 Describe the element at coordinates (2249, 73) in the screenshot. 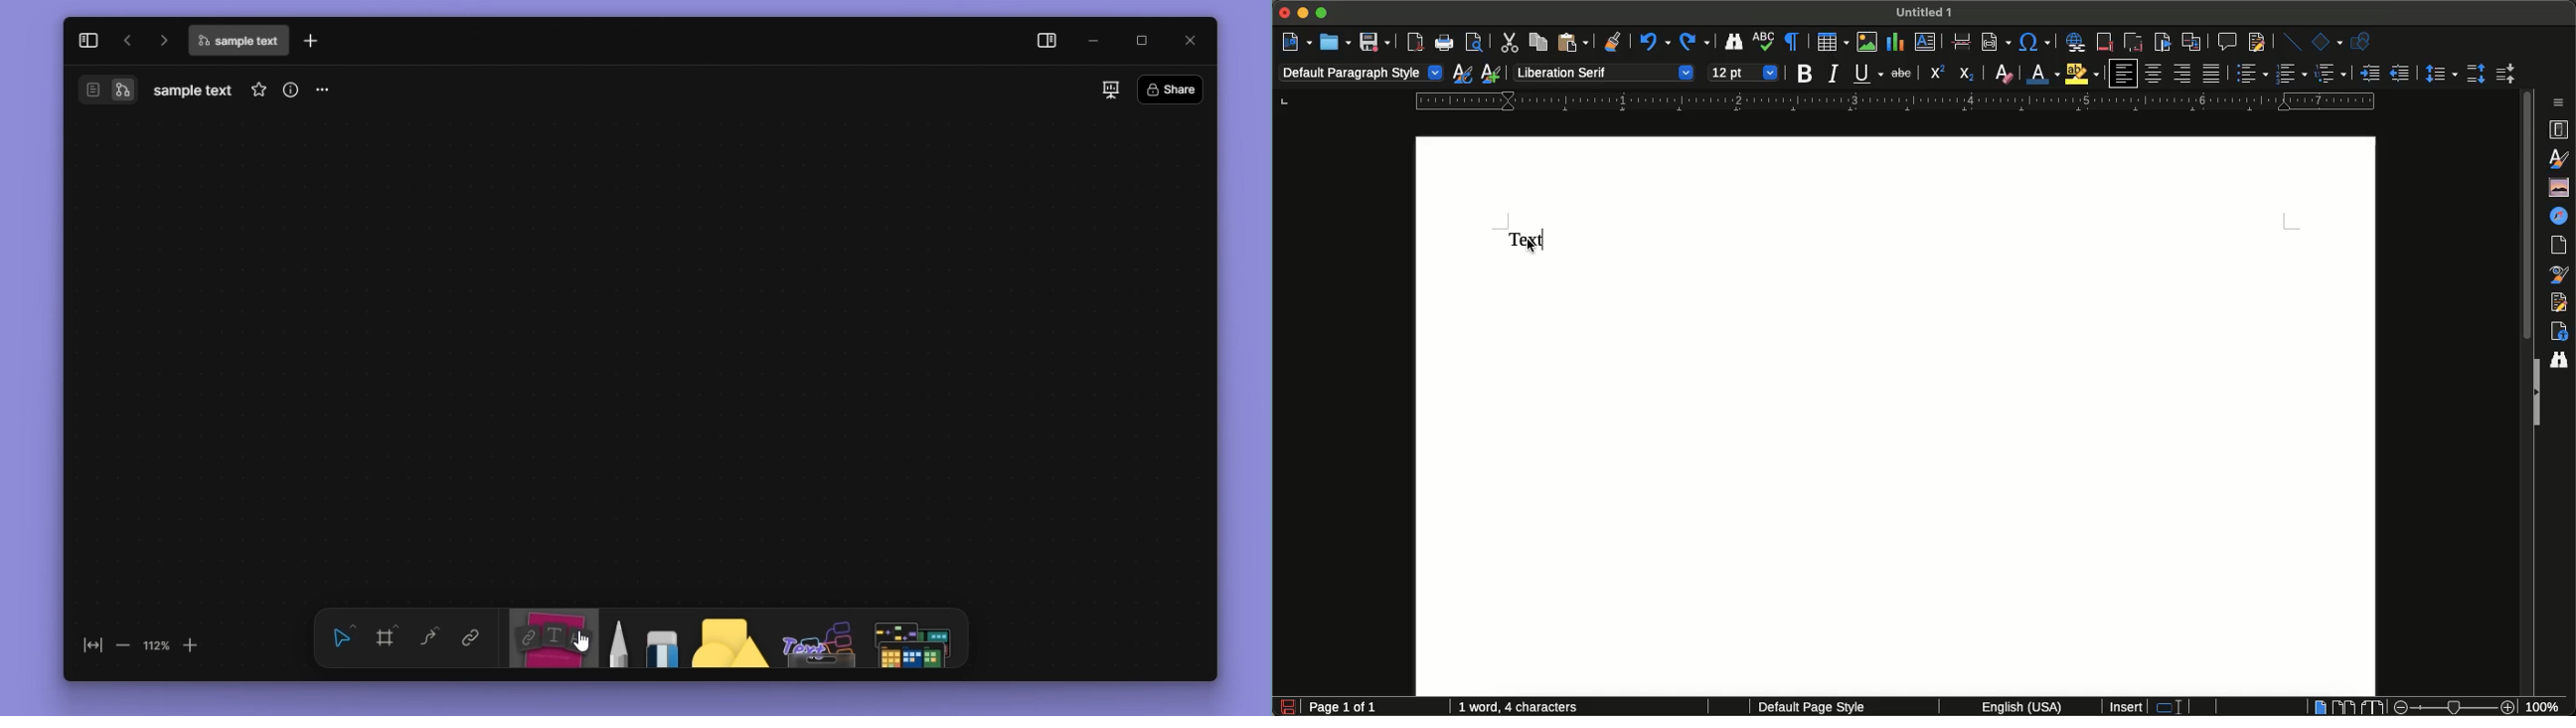

I see `Toggle unordered list` at that location.